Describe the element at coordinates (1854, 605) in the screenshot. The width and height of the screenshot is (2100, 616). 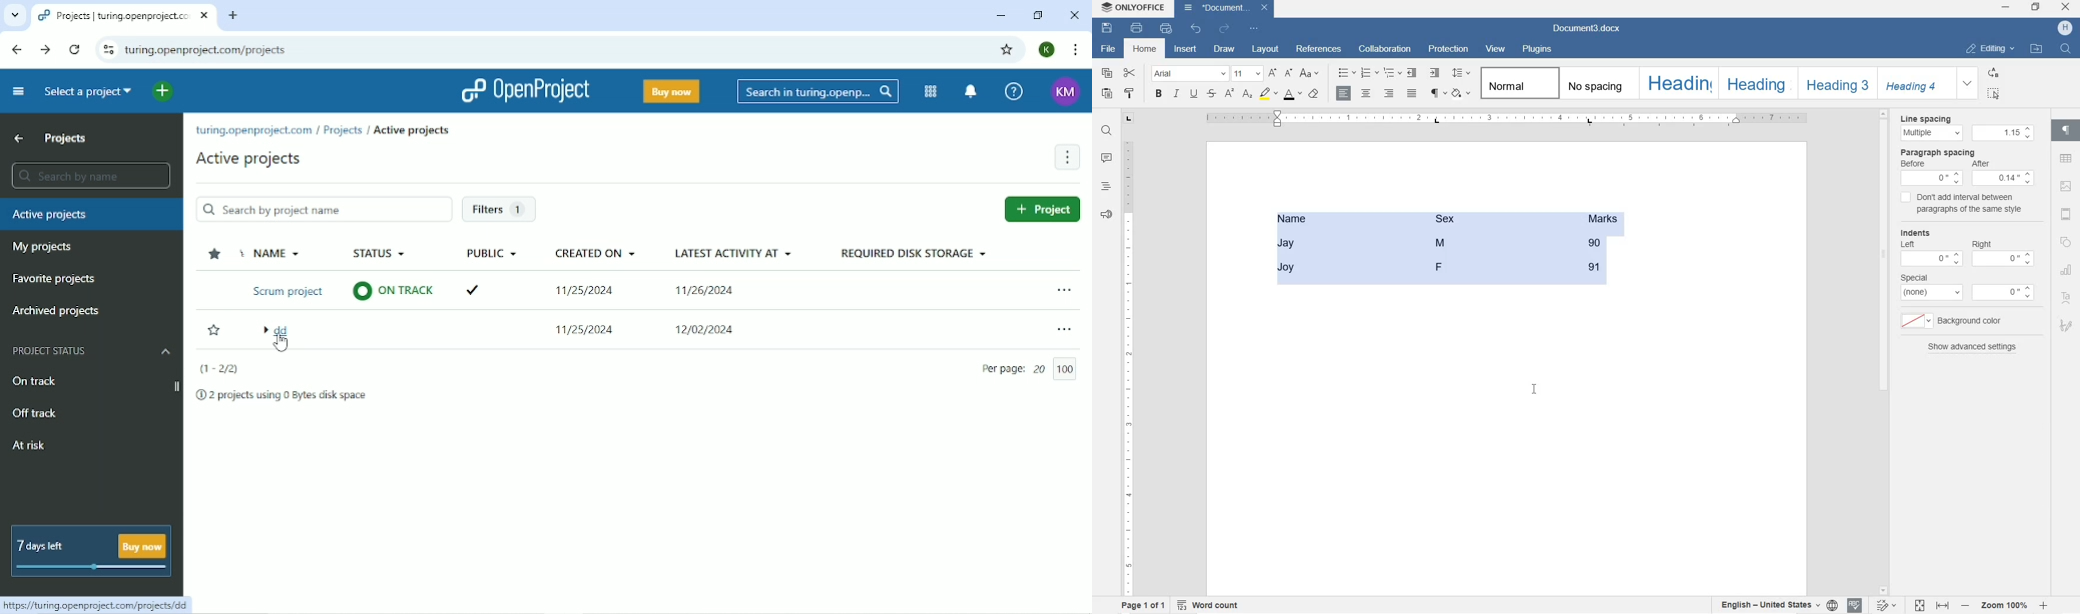
I see `SPELL CHECKING` at that location.